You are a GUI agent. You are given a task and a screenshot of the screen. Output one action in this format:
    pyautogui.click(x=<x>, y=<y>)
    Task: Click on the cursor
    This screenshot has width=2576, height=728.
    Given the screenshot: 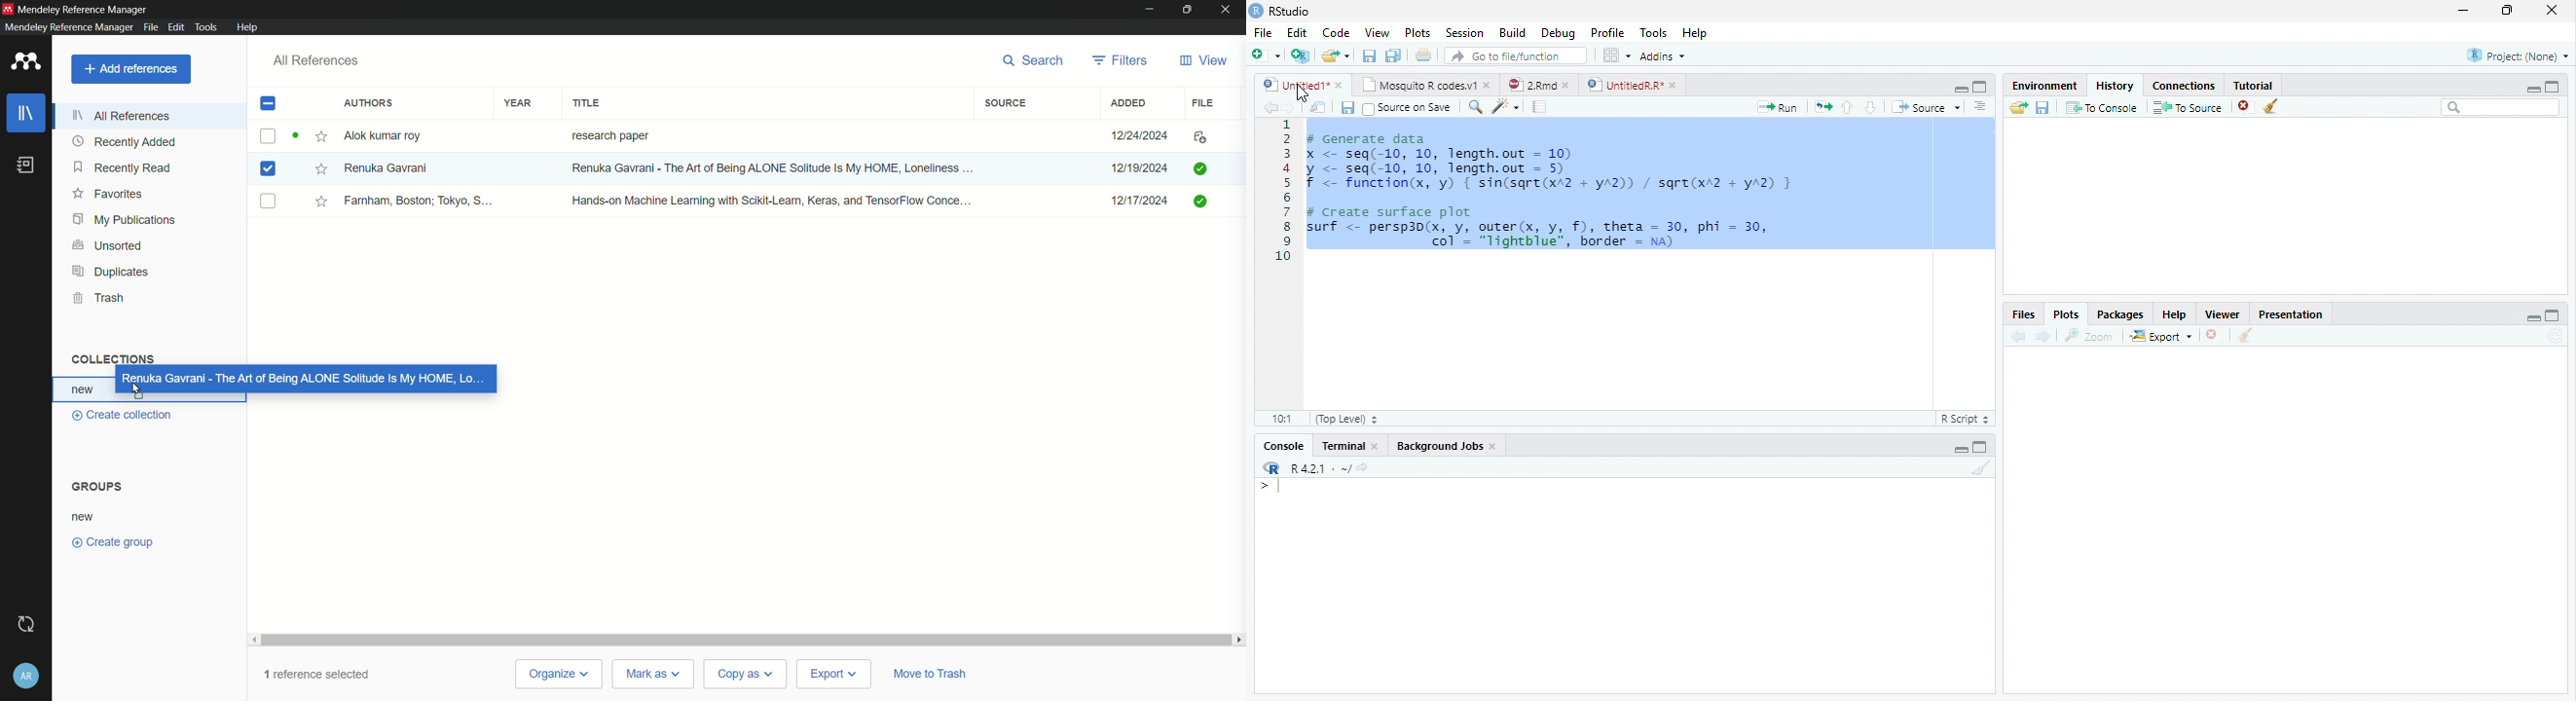 What is the action you would take?
    pyautogui.click(x=141, y=391)
    